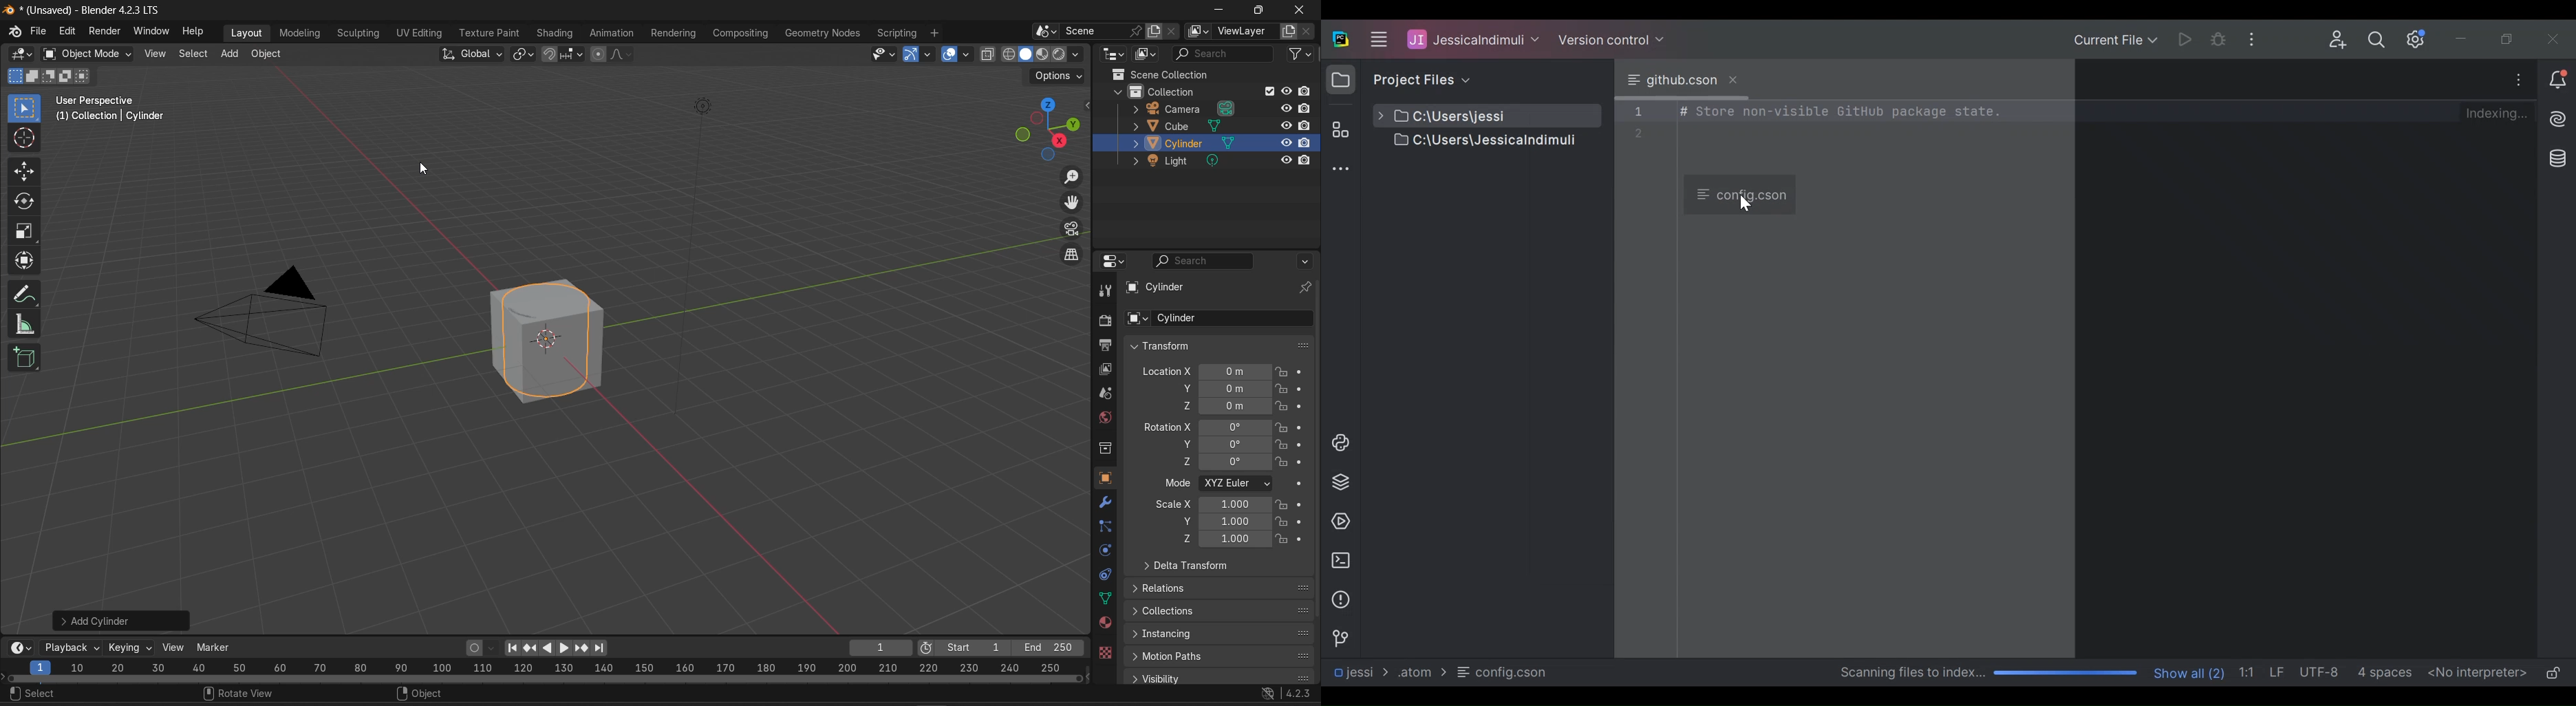 The height and width of the screenshot is (728, 2576). What do you see at coordinates (1281, 405) in the screenshot?
I see `lock location` at bounding box center [1281, 405].